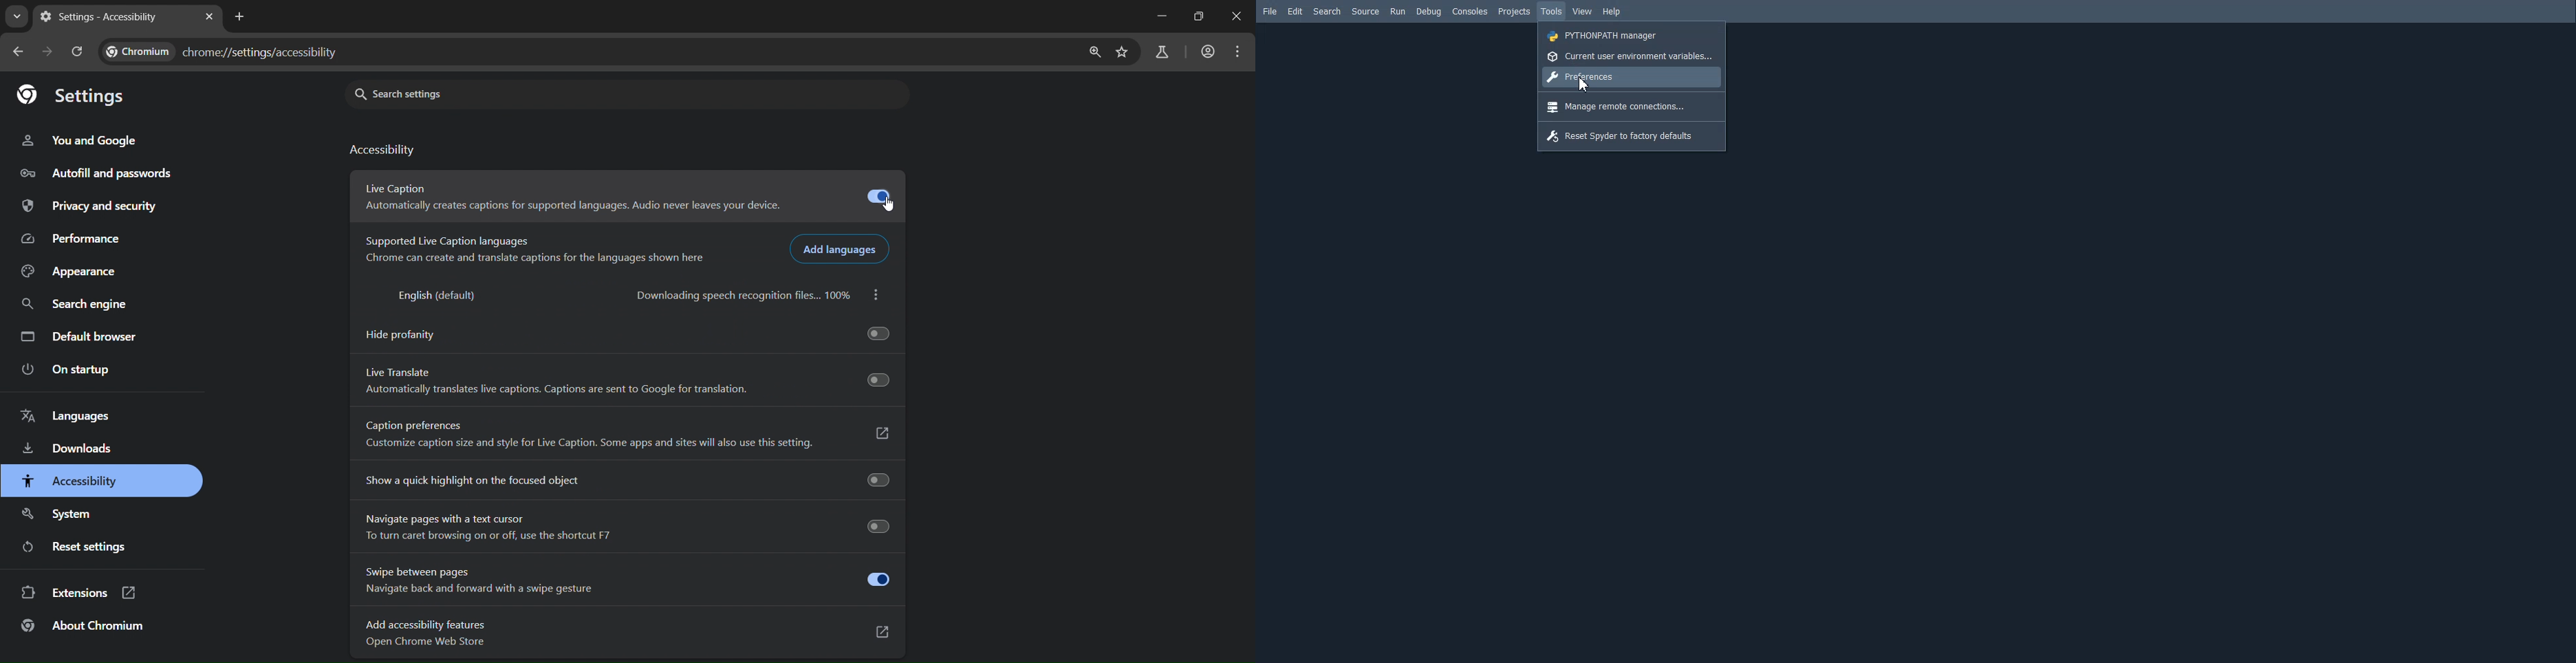 The image size is (2576, 672). I want to click on chrome://settings/accessibility, so click(231, 50).